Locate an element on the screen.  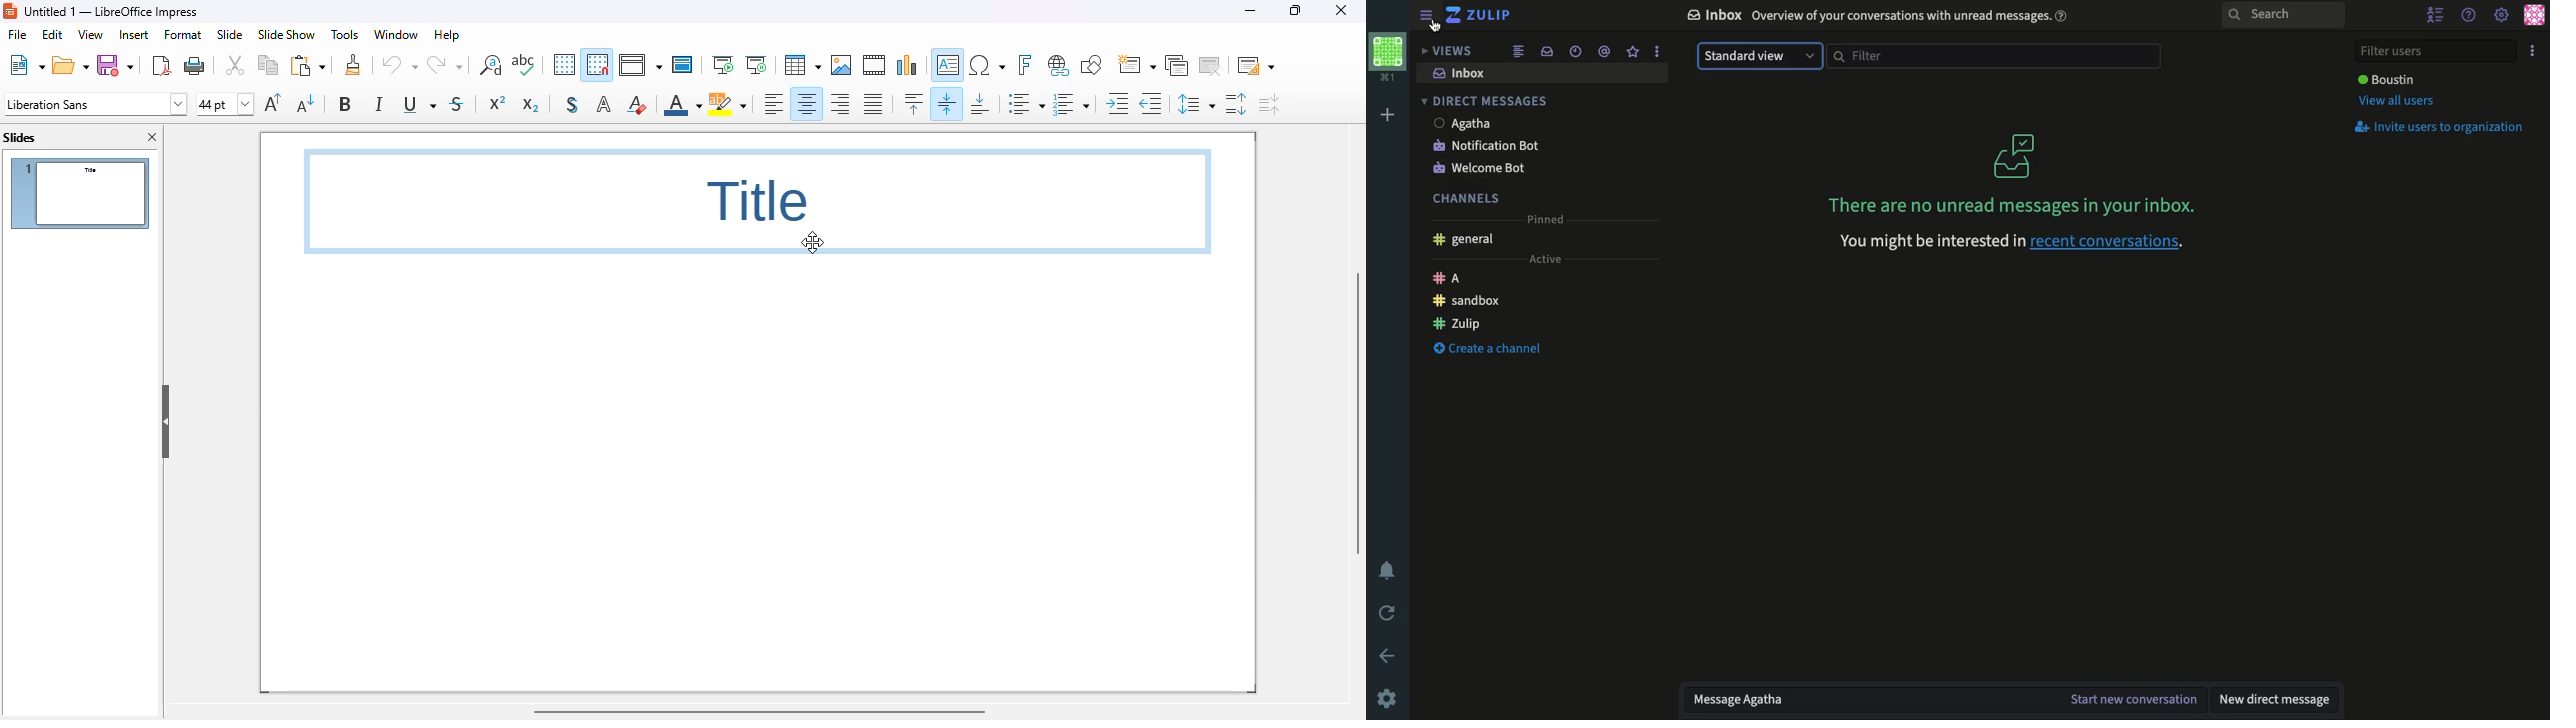
find and replace is located at coordinates (491, 65).